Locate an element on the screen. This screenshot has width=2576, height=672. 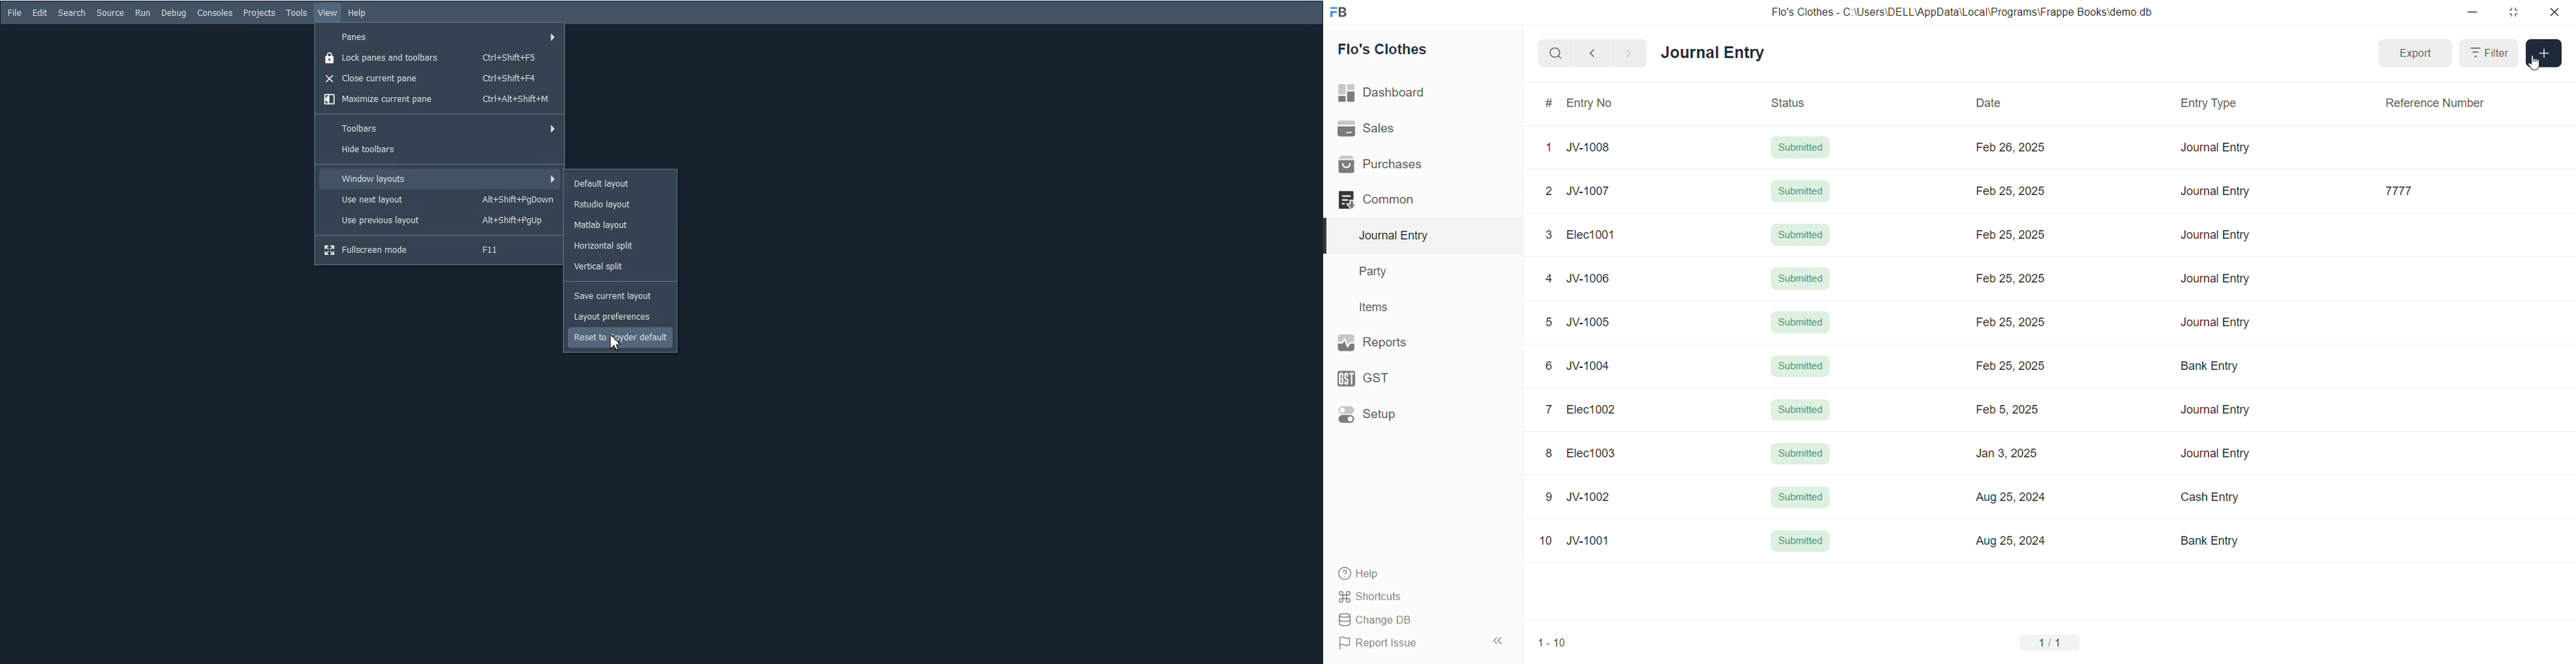
navigate backward is located at coordinates (1594, 54).